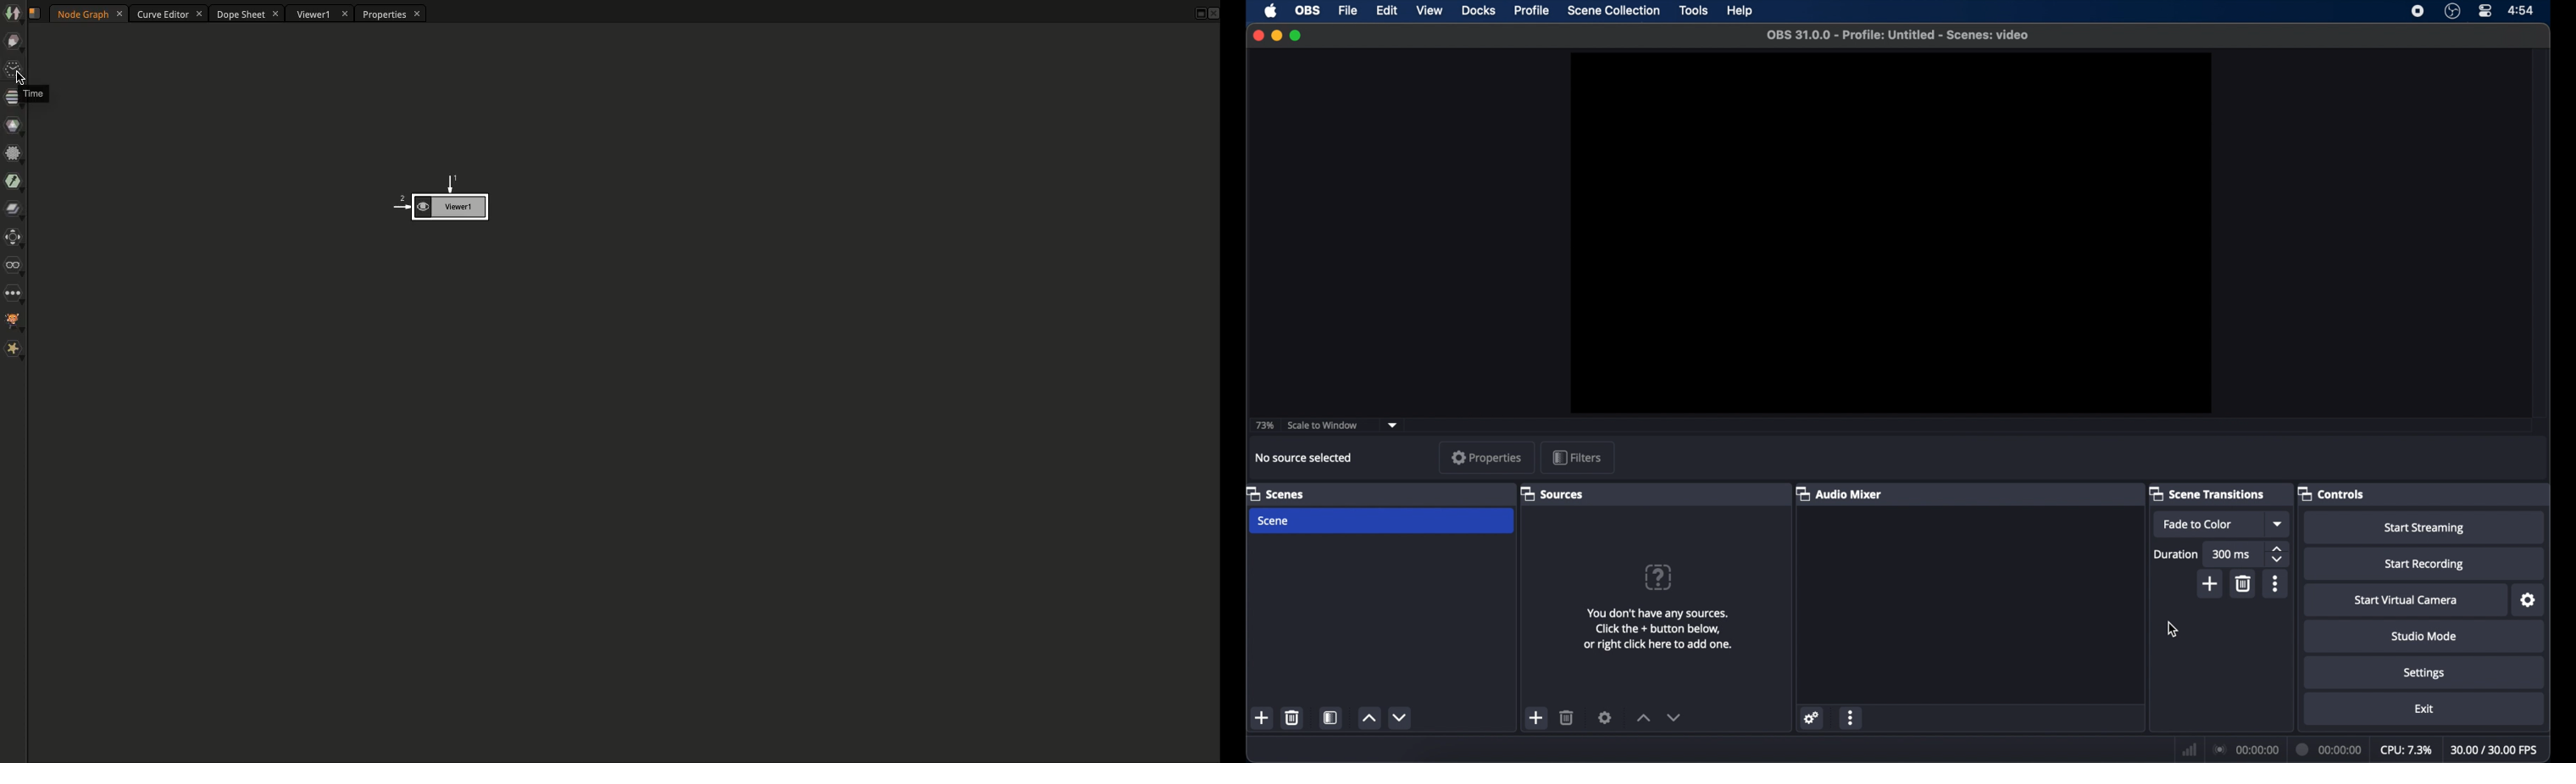 This screenshot has height=784, width=2576. Describe the element at coordinates (1537, 717) in the screenshot. I see `add` at that location.